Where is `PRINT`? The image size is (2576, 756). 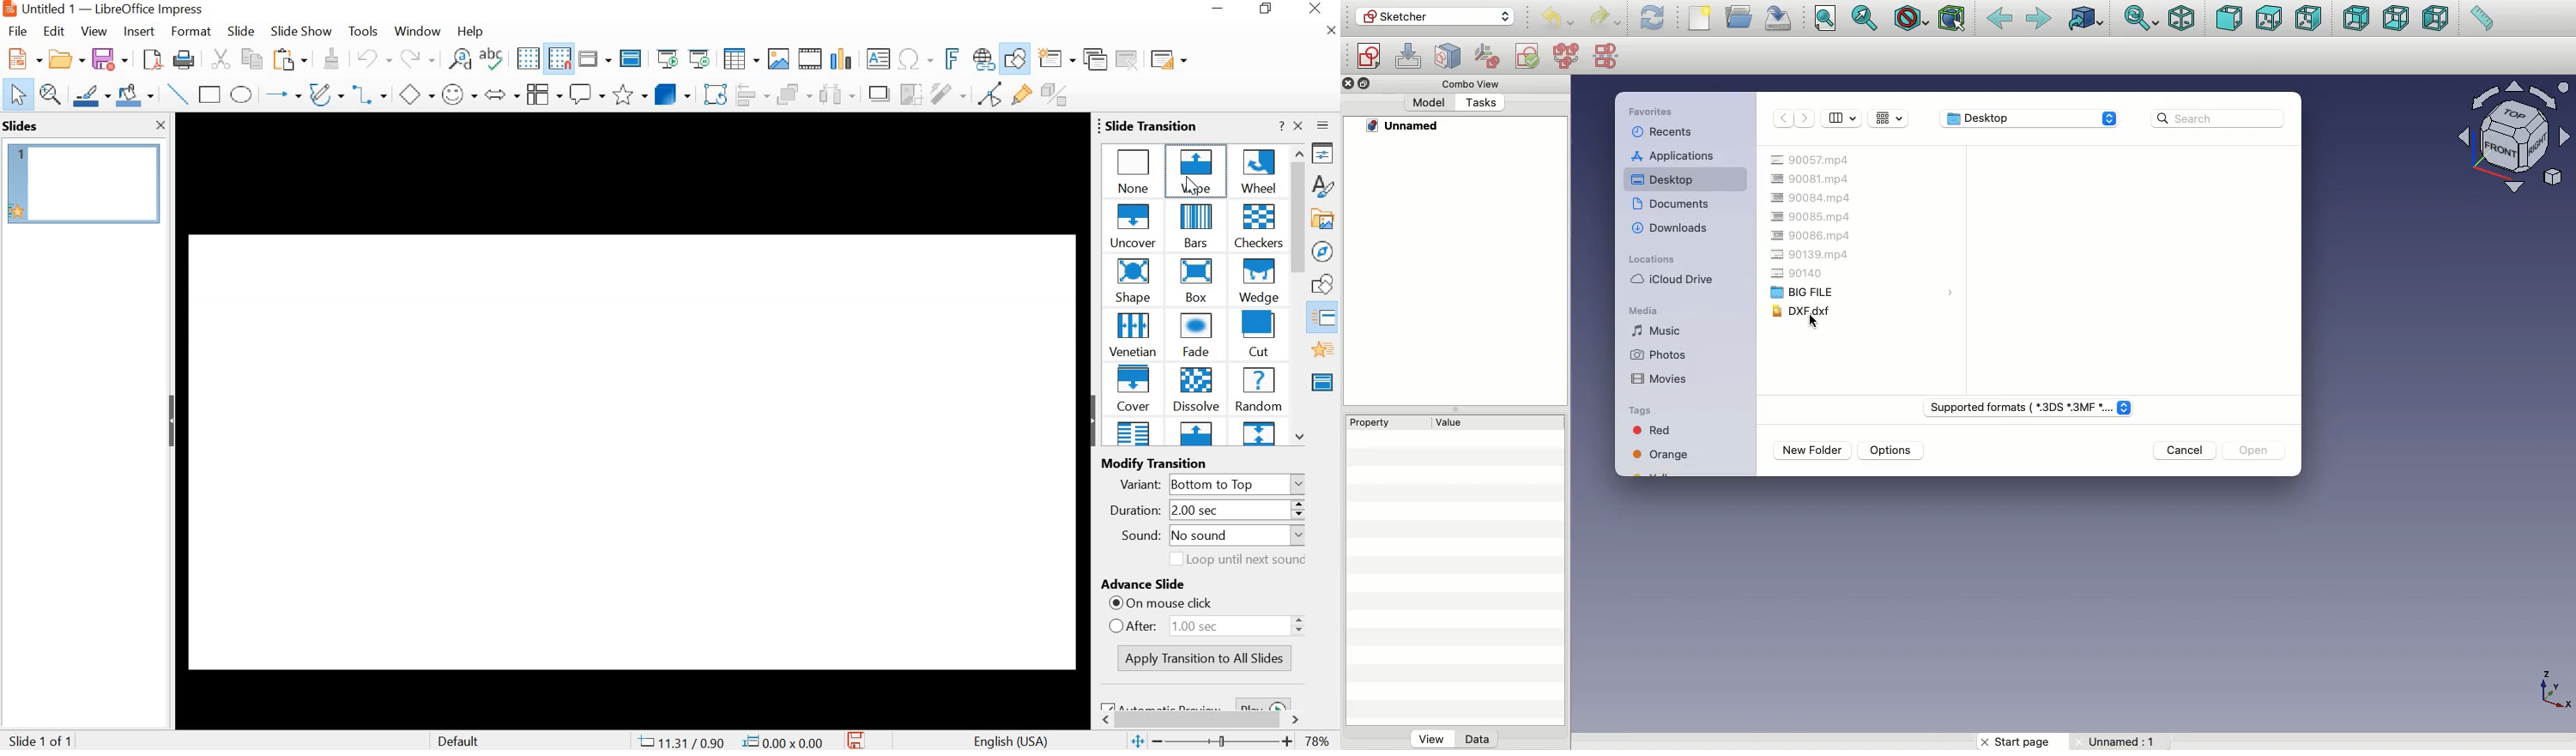
PRINT is located at coordinates (185, 61).